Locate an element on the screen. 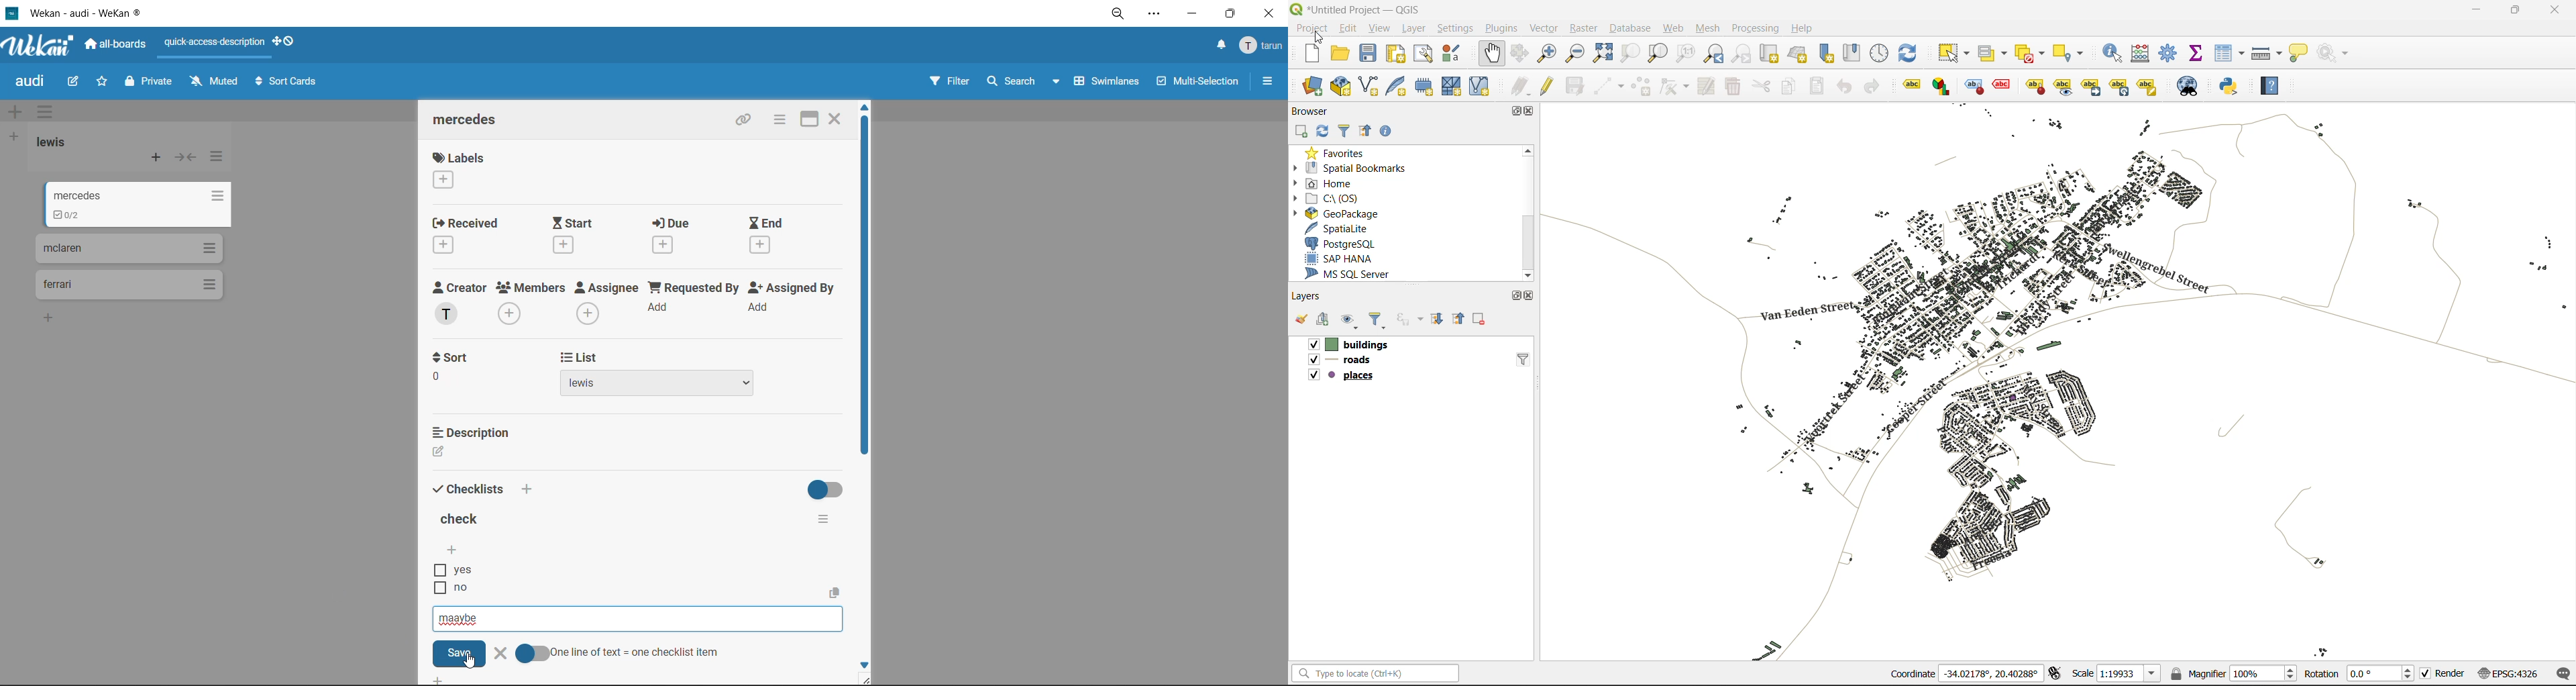  help is located at coordinates (1804, 28).